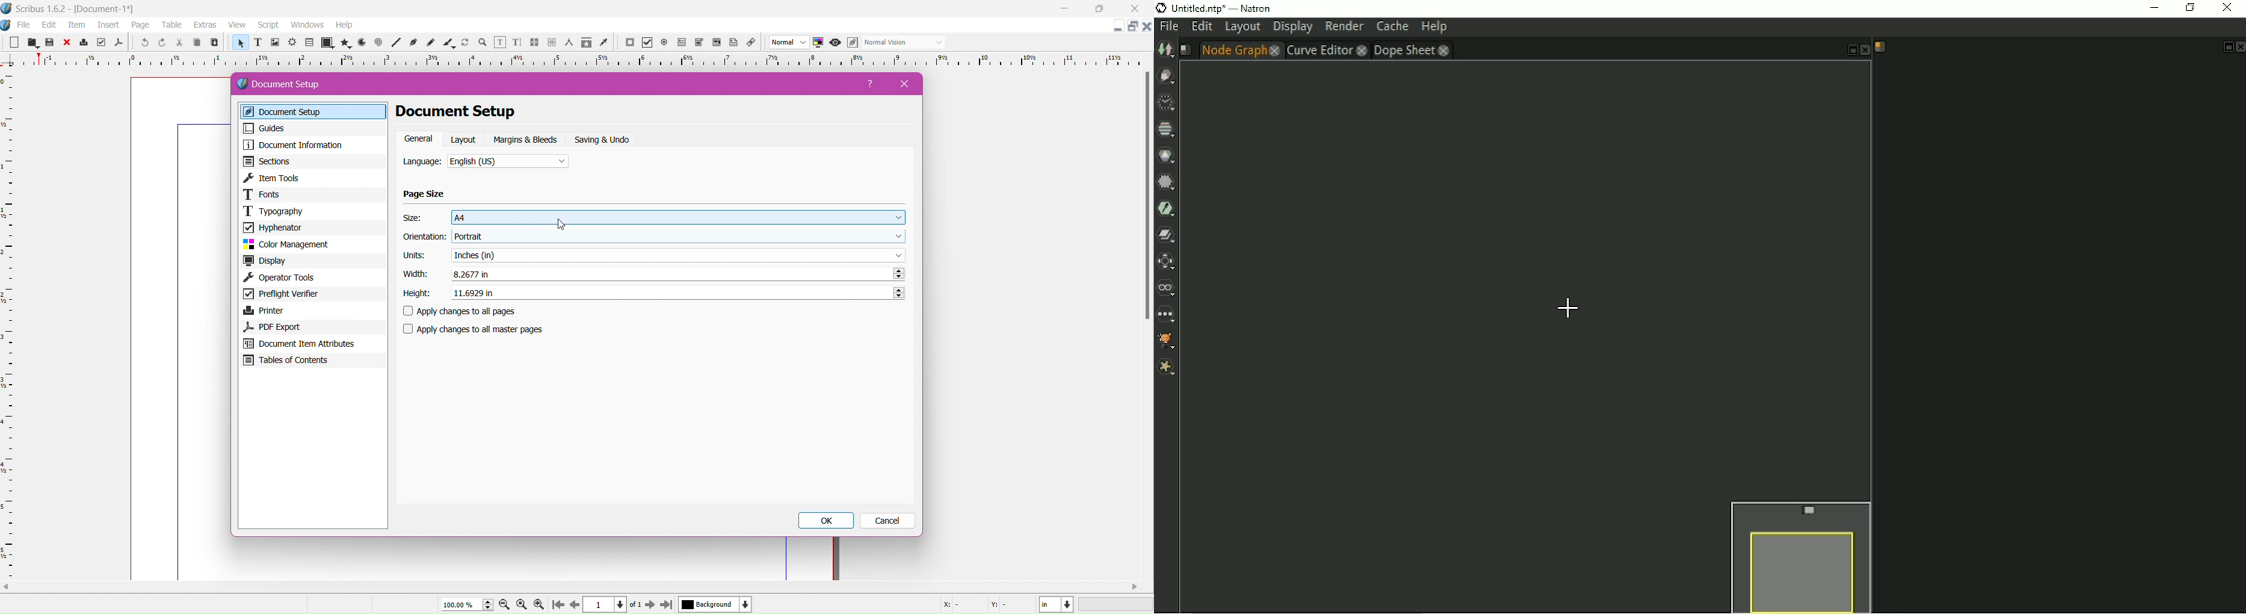  What do you see at coordinates (650, 606) in the screenshot?
I see `go to next page` at bounding box center [650, 606].